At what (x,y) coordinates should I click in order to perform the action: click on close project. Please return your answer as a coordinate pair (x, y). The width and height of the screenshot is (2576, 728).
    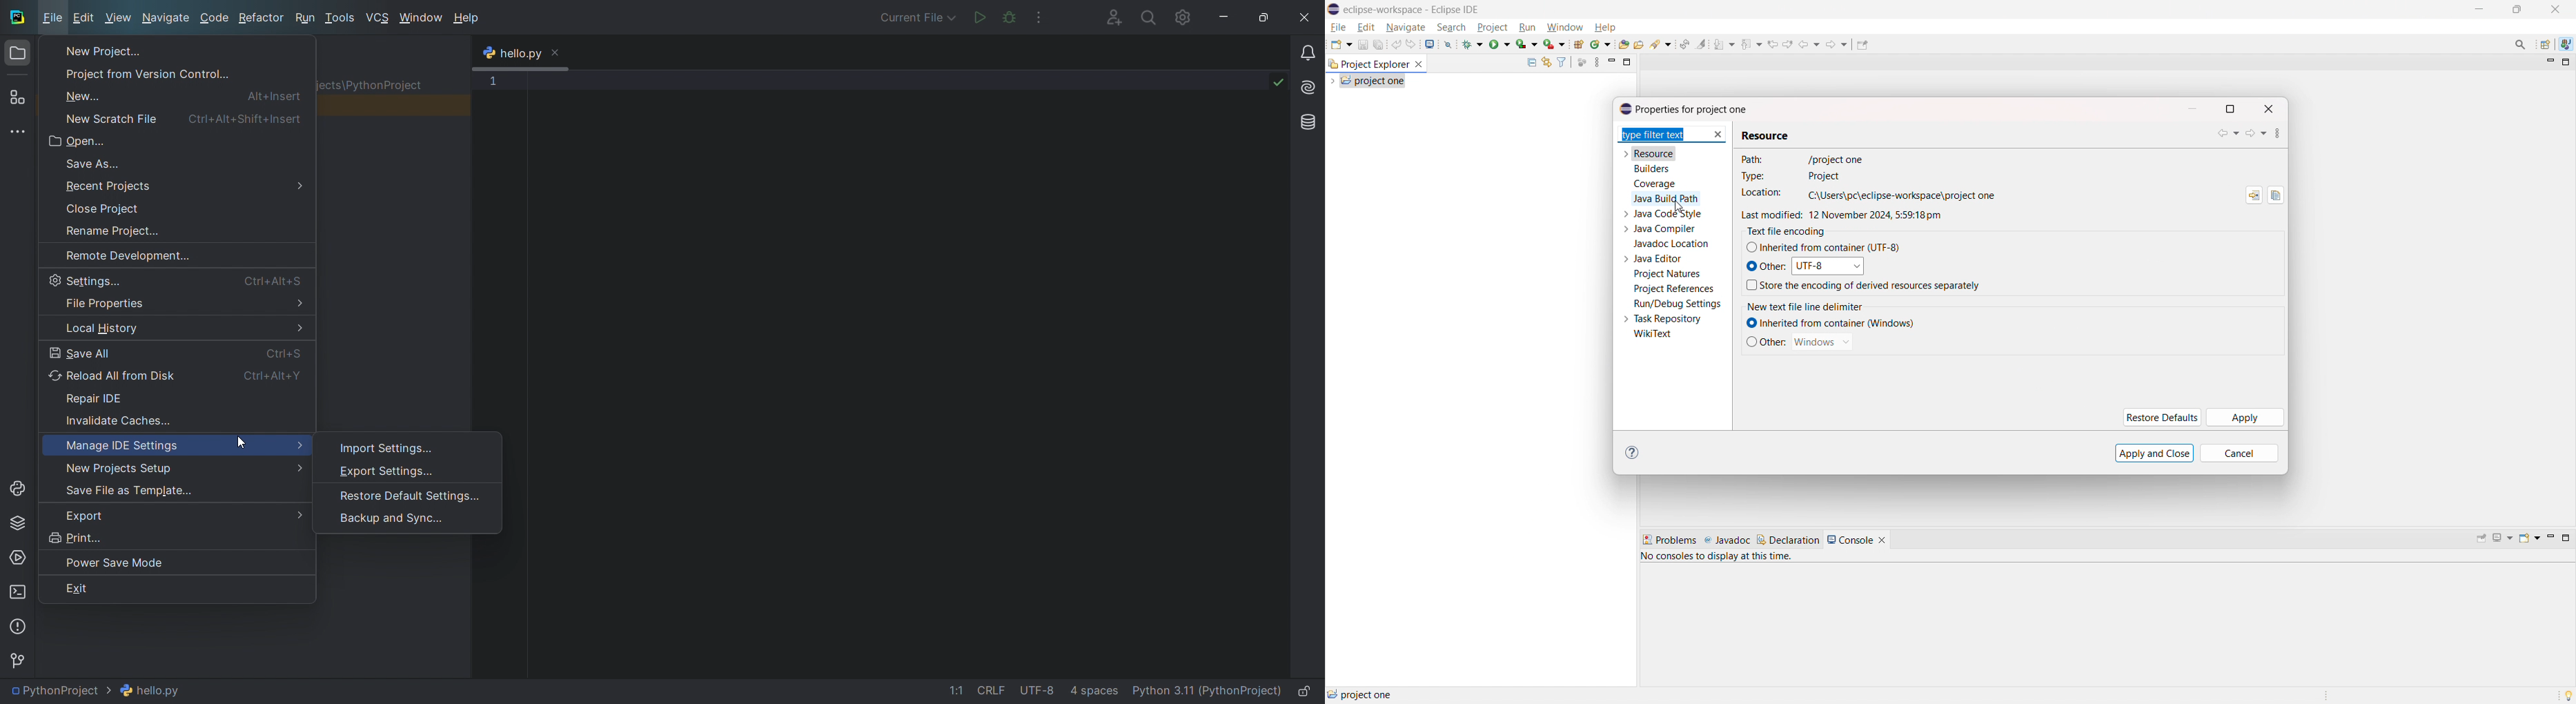
    Looking at the image, I should click on (178, 206).